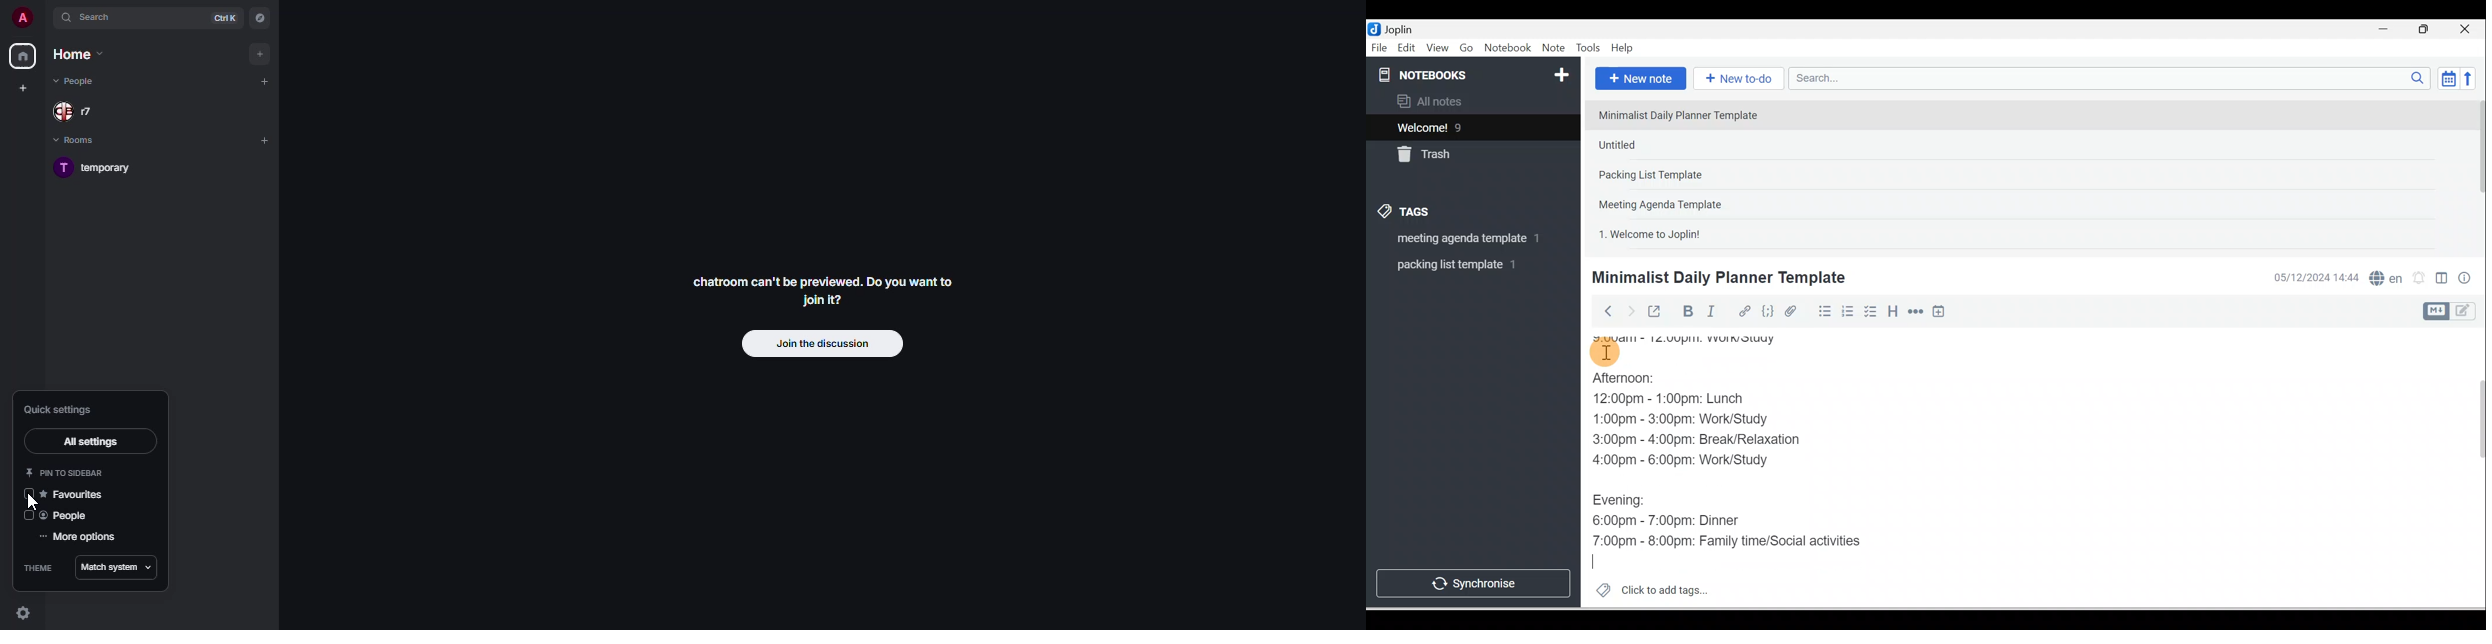 The image size is (2492, 644). I want to click on Notebook, so click(1507, 48).